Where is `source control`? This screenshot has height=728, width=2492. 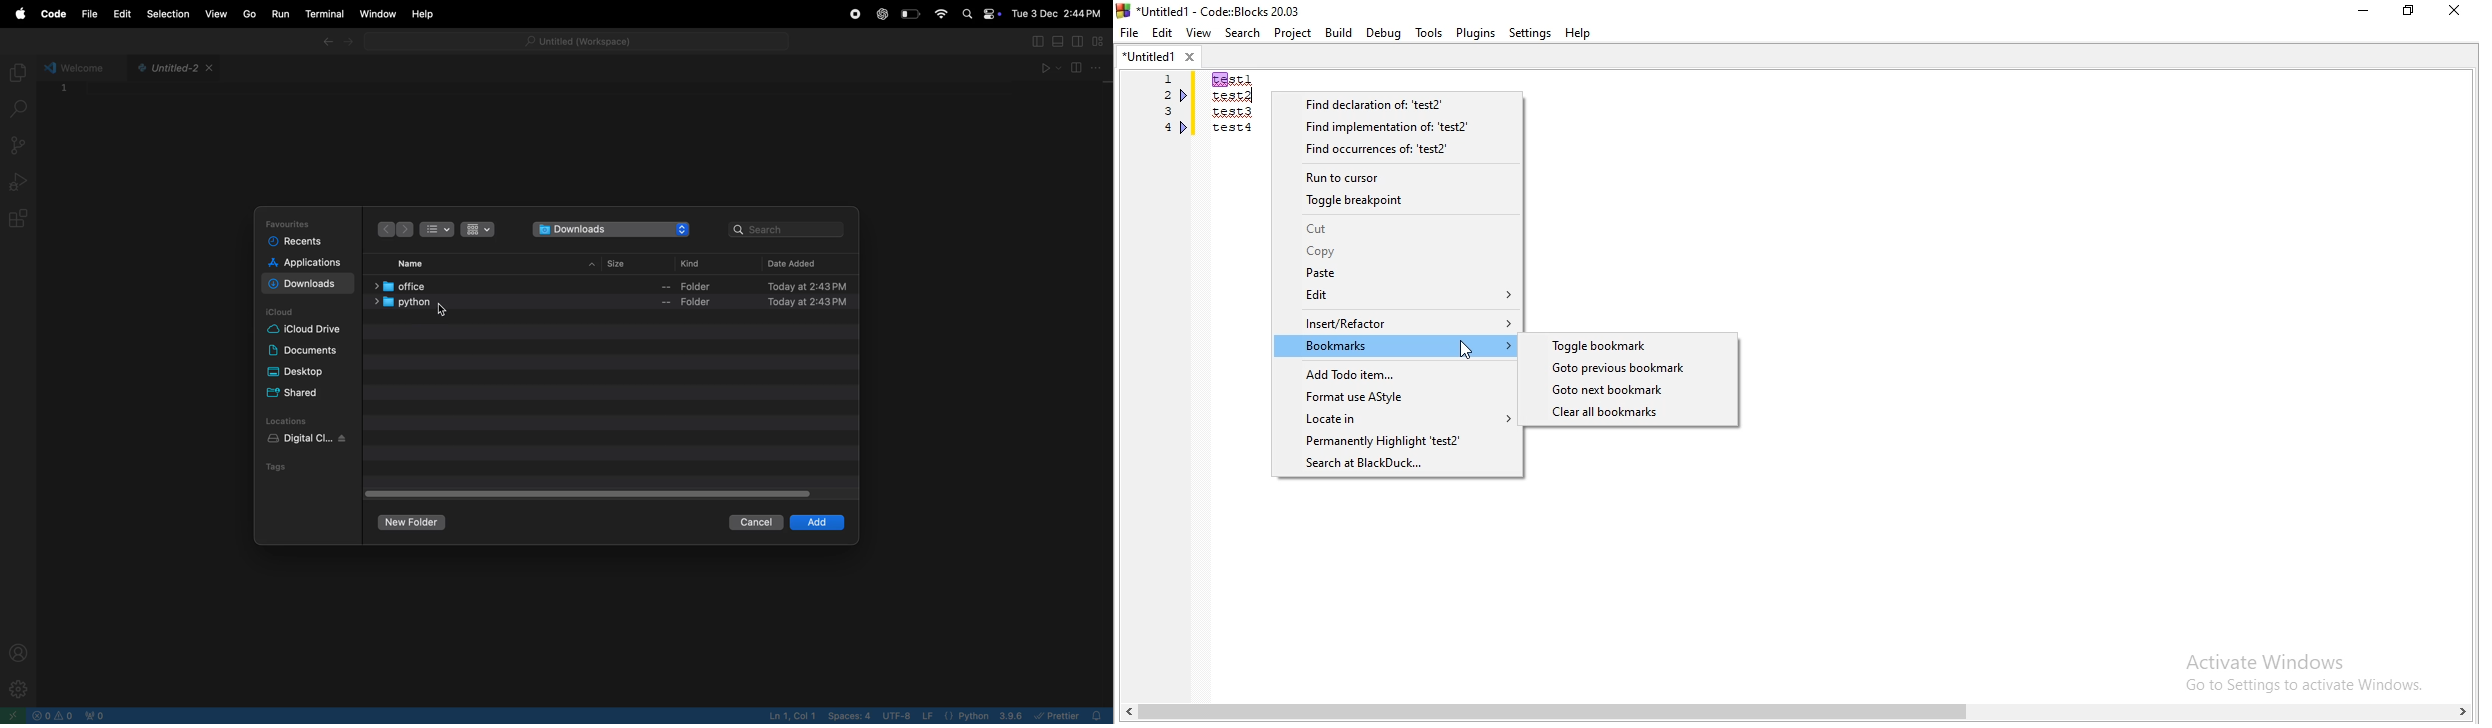
source control is located at coordinates (20, 144).